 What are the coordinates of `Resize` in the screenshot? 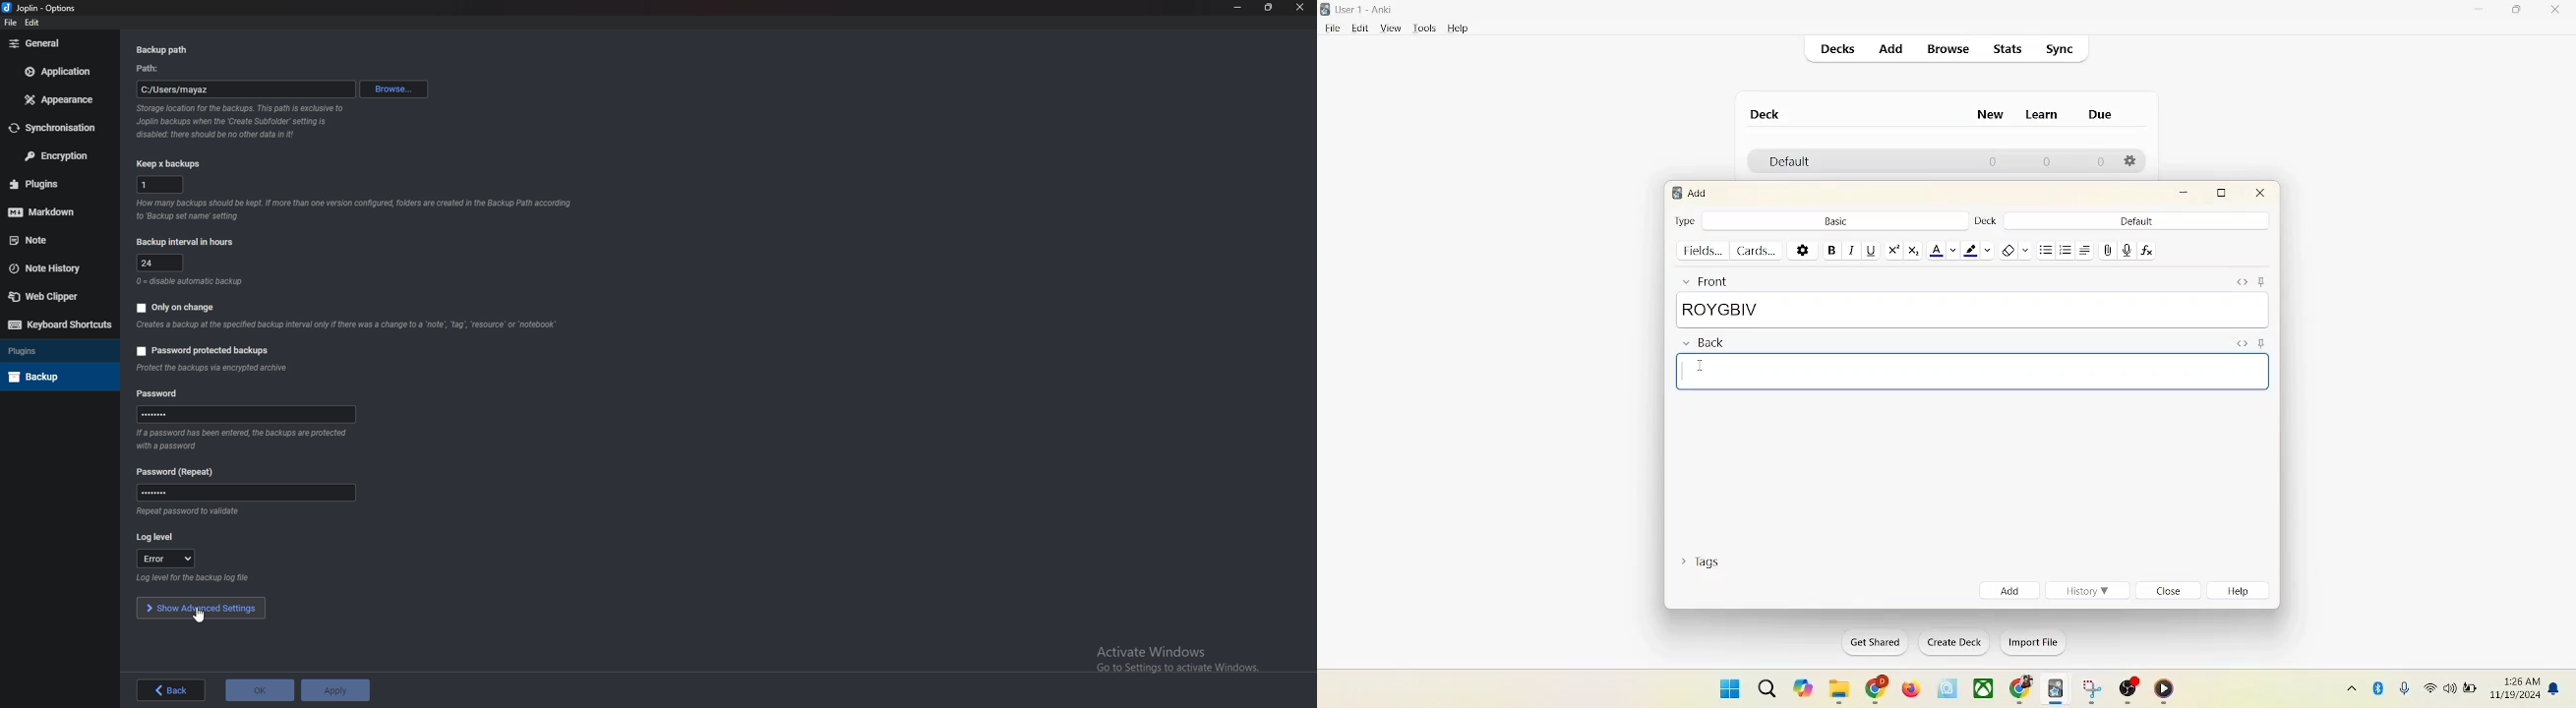 It's located at (1270, 7).